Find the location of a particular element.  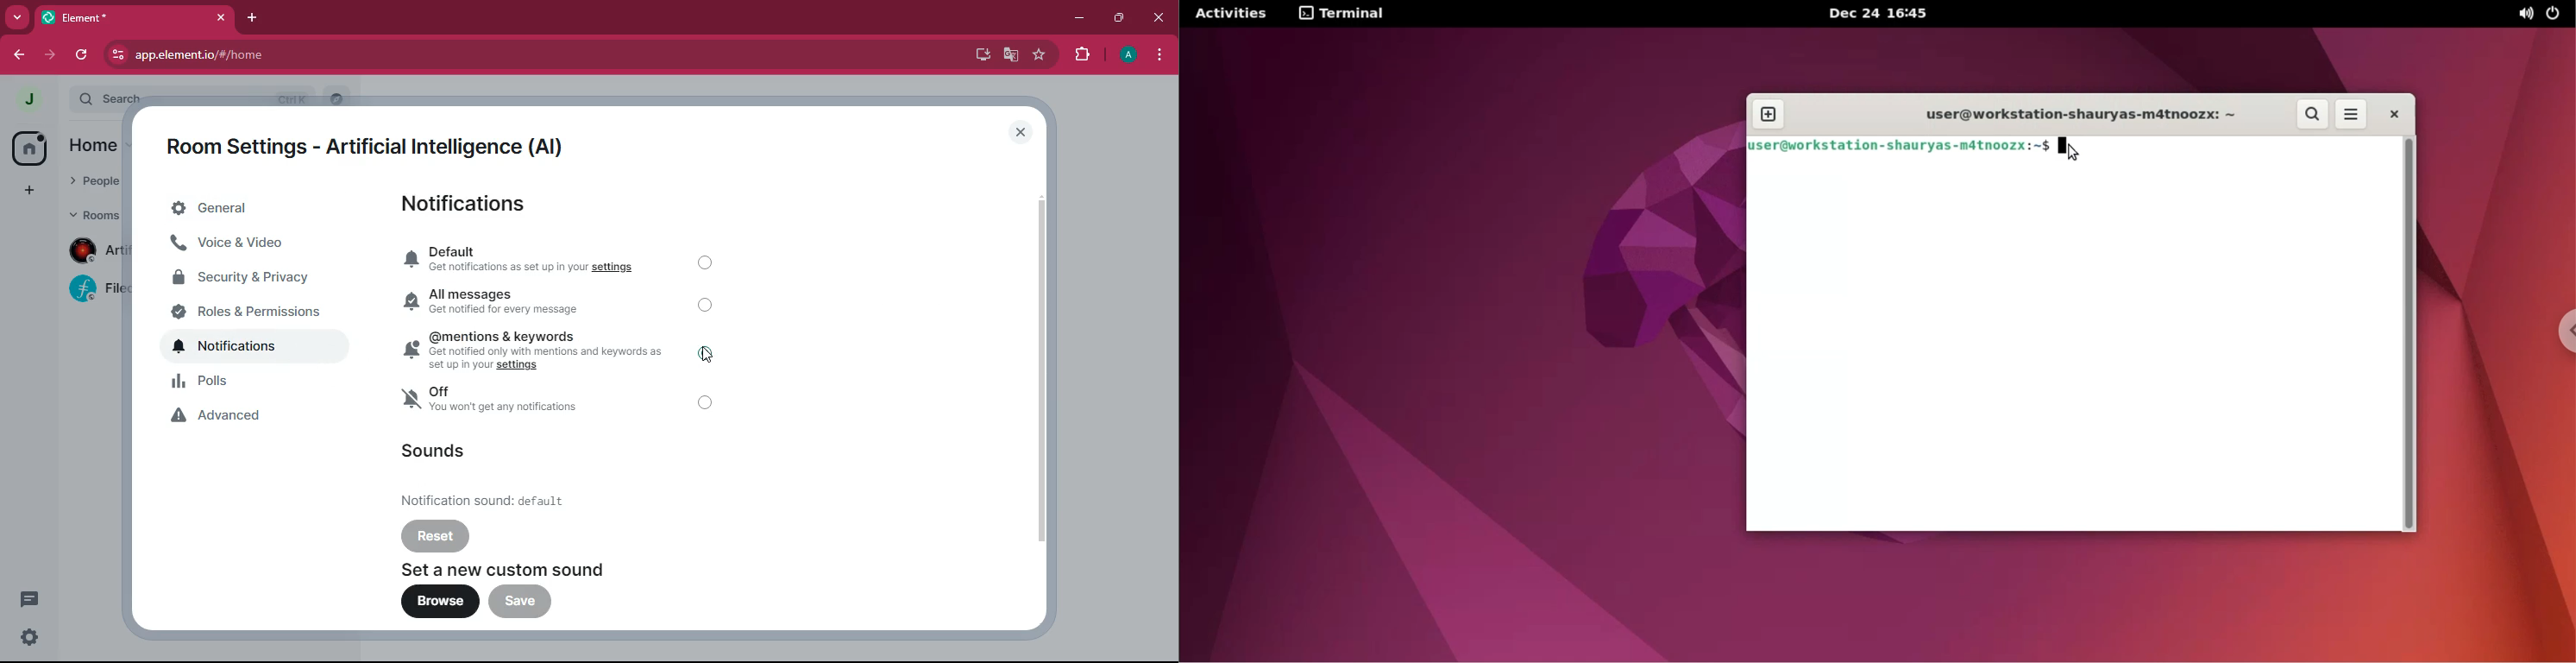

off is located at coordinates (527, 402).